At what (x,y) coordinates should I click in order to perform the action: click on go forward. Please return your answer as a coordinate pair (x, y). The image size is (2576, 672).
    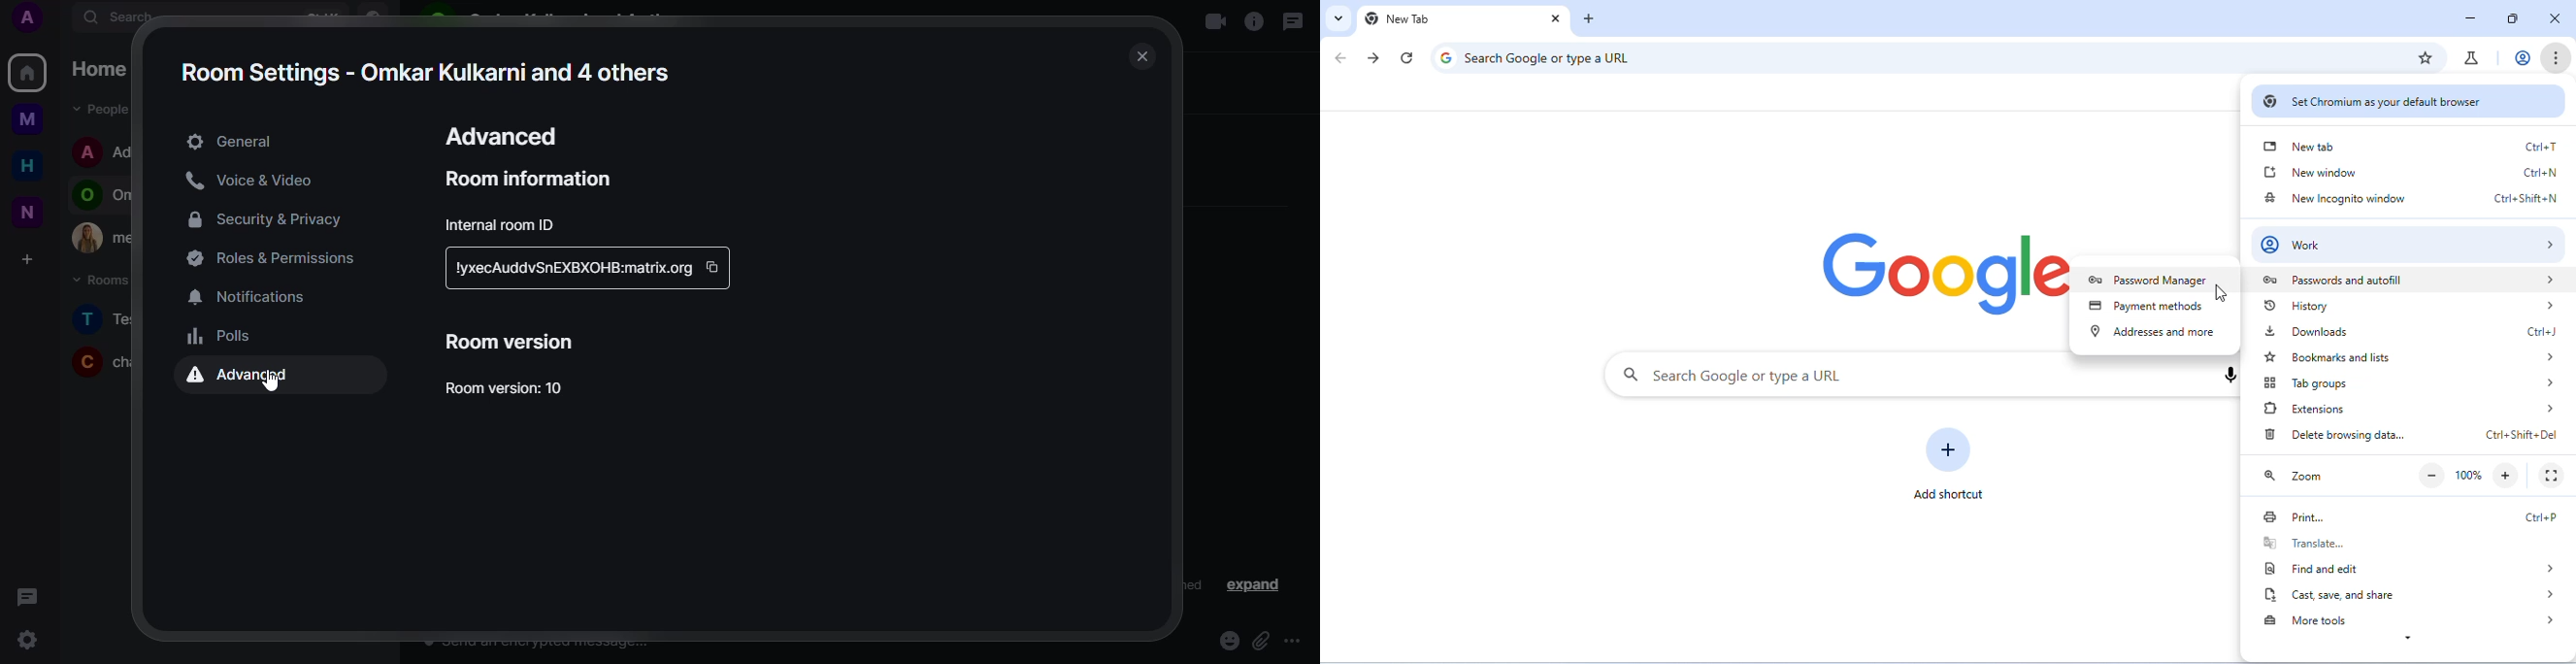
    Looking at the image, I should click on (1375, 58).